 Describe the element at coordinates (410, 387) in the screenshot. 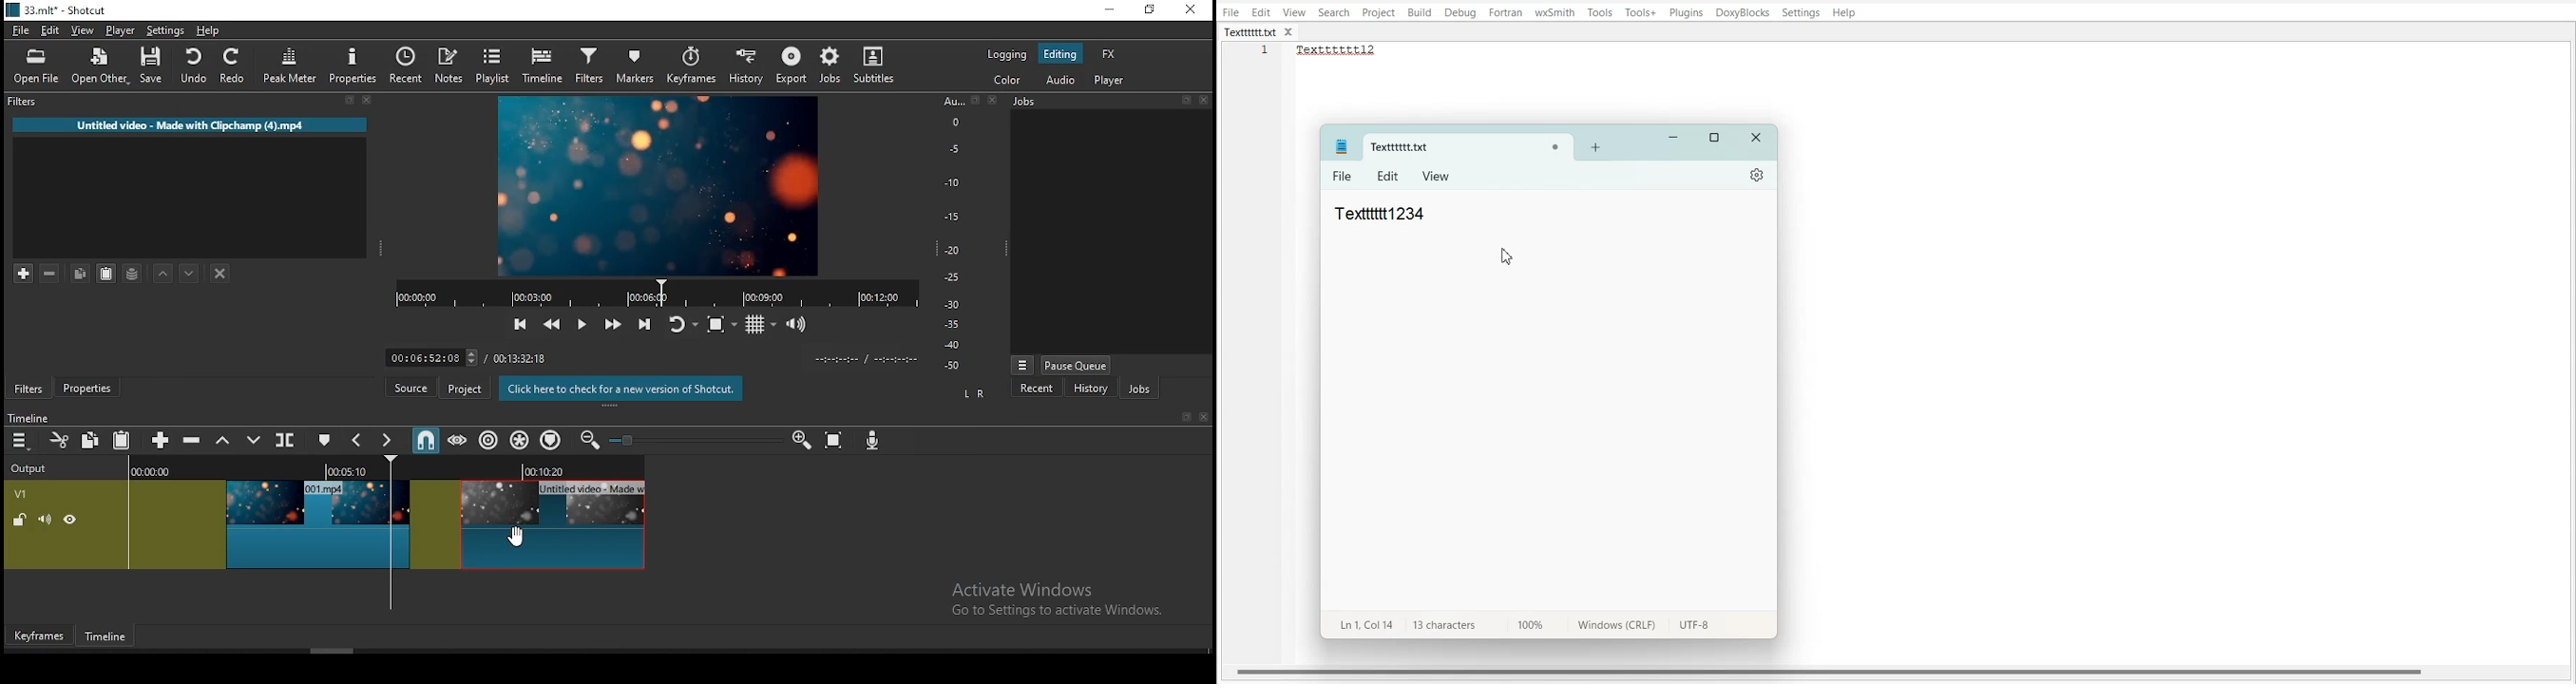

I see `source` at that location.